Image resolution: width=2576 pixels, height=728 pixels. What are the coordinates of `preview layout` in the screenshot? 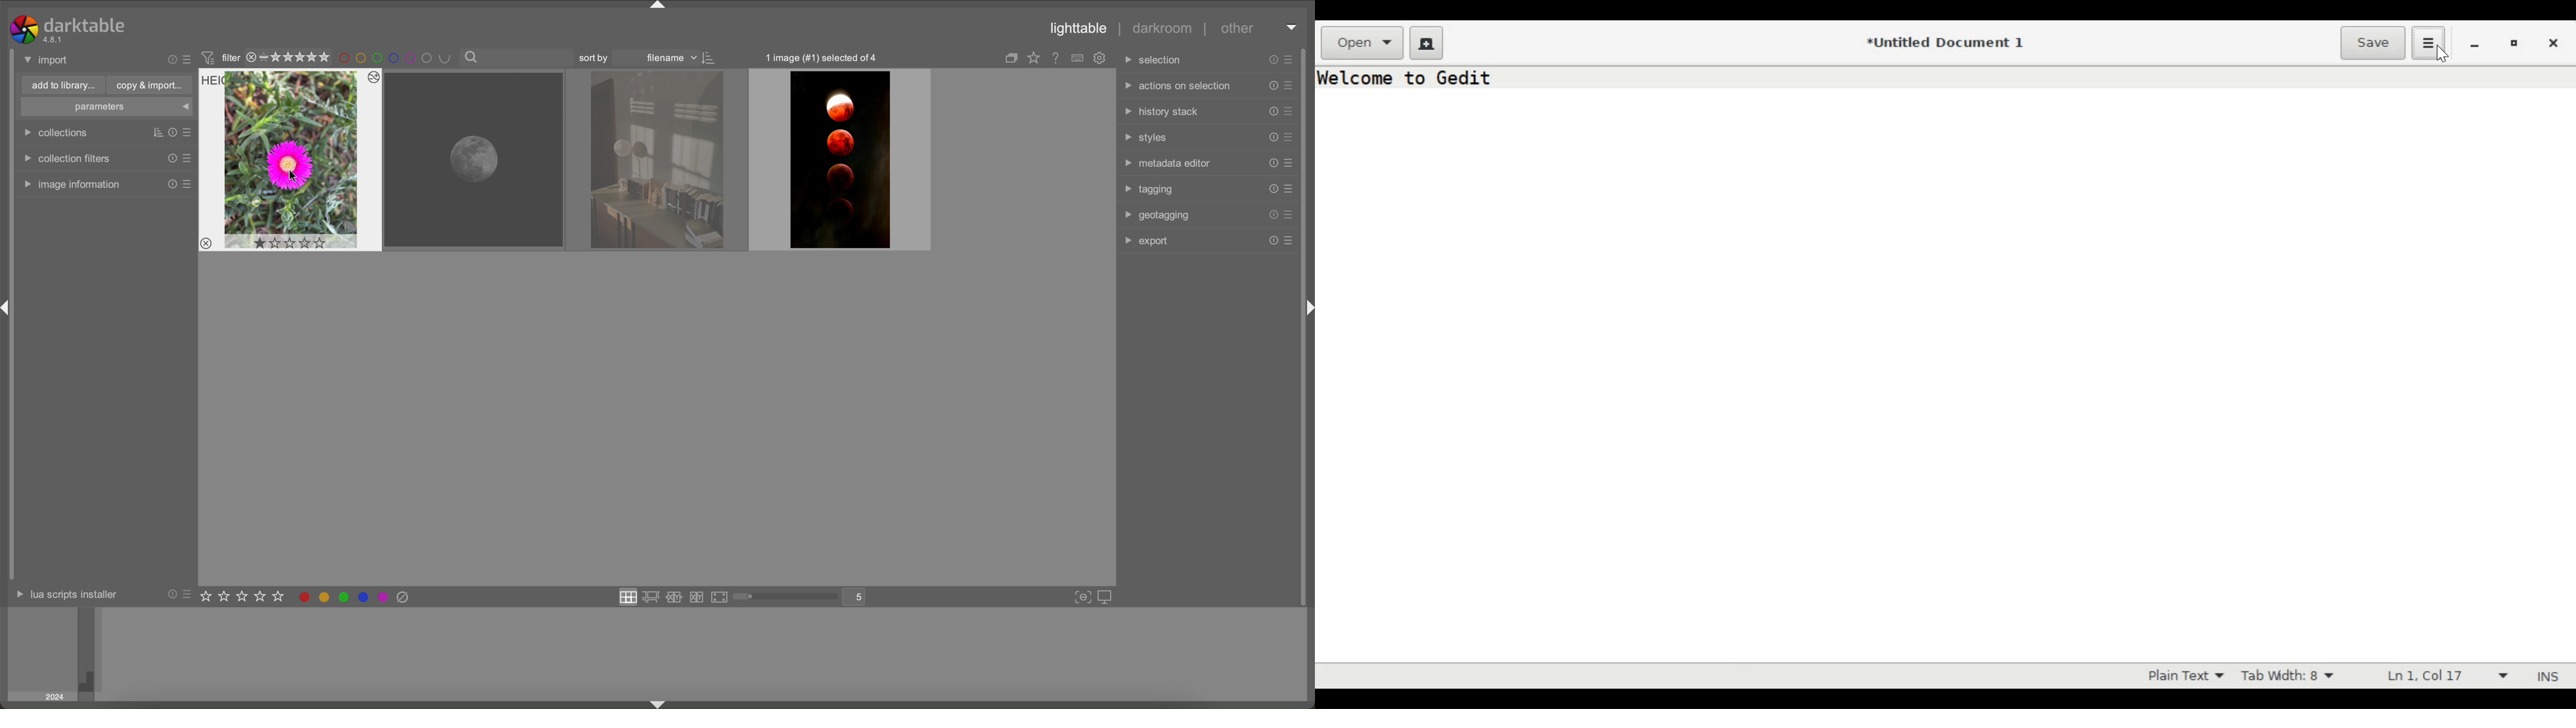 It's located at (720, 597).